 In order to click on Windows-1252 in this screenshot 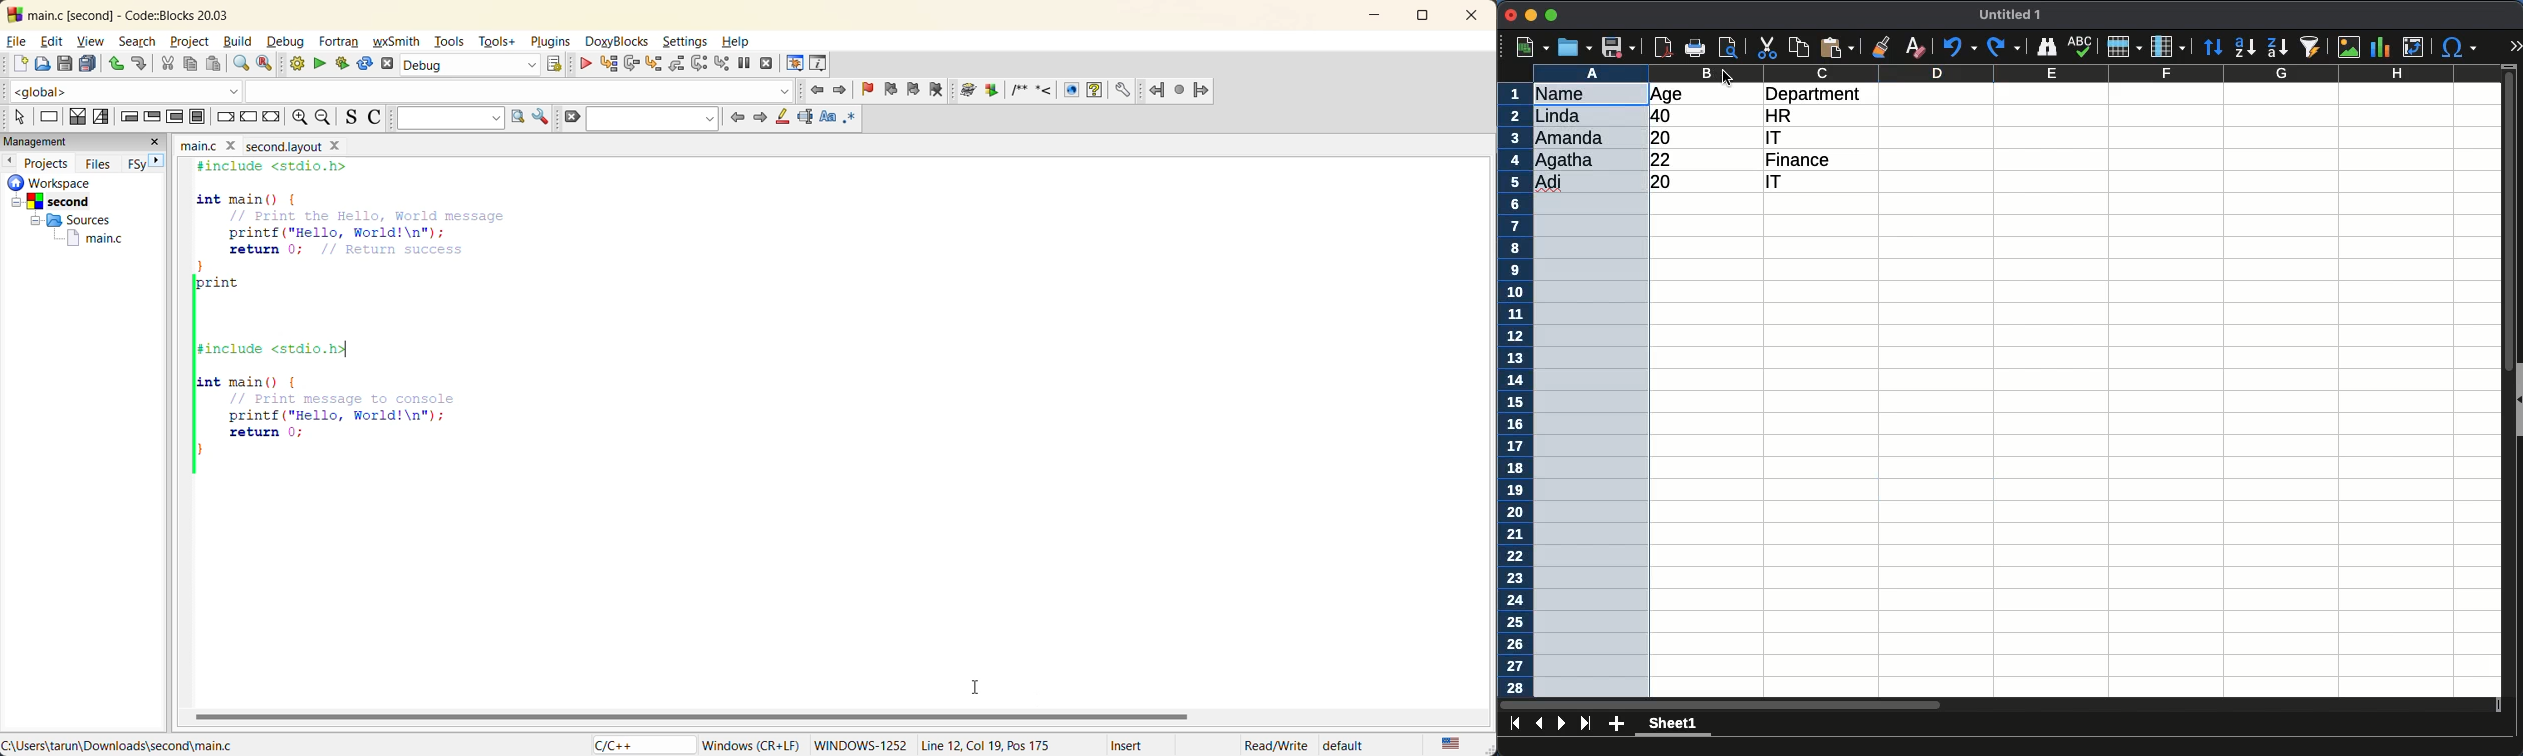, I will do `click(863, 743)`.